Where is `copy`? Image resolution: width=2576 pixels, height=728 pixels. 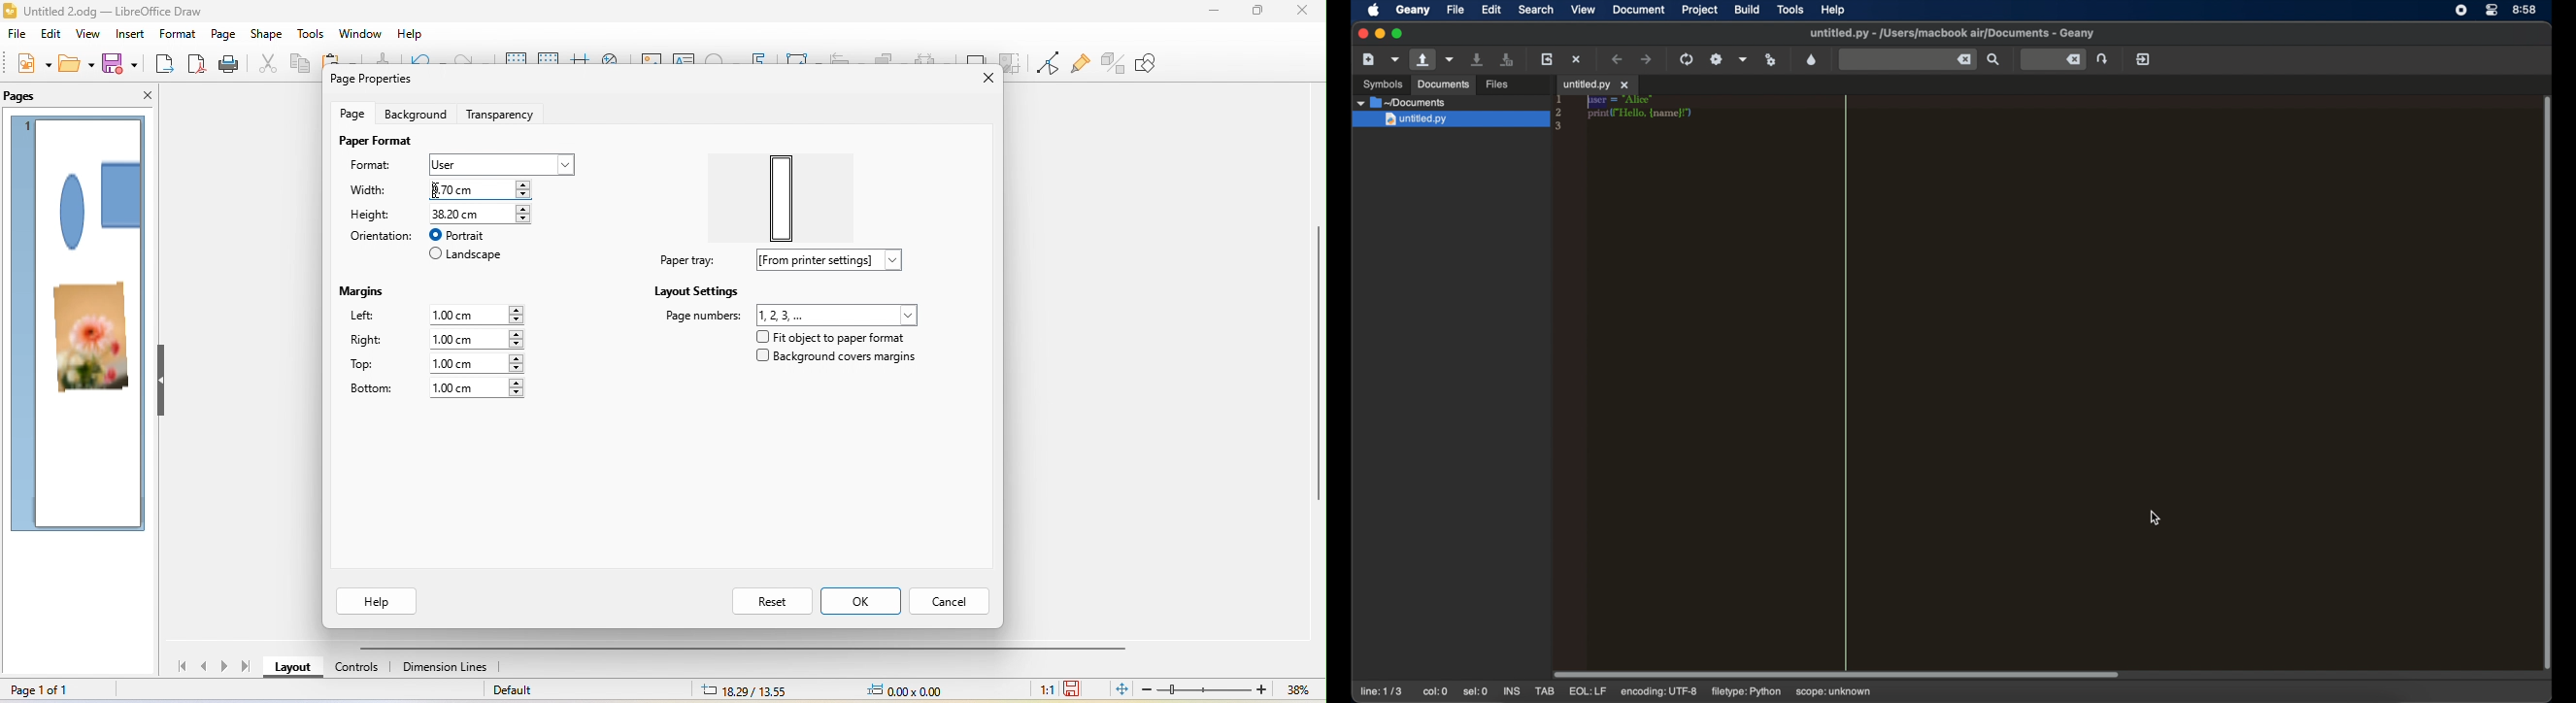
copy is located at coordinates (301, 65).